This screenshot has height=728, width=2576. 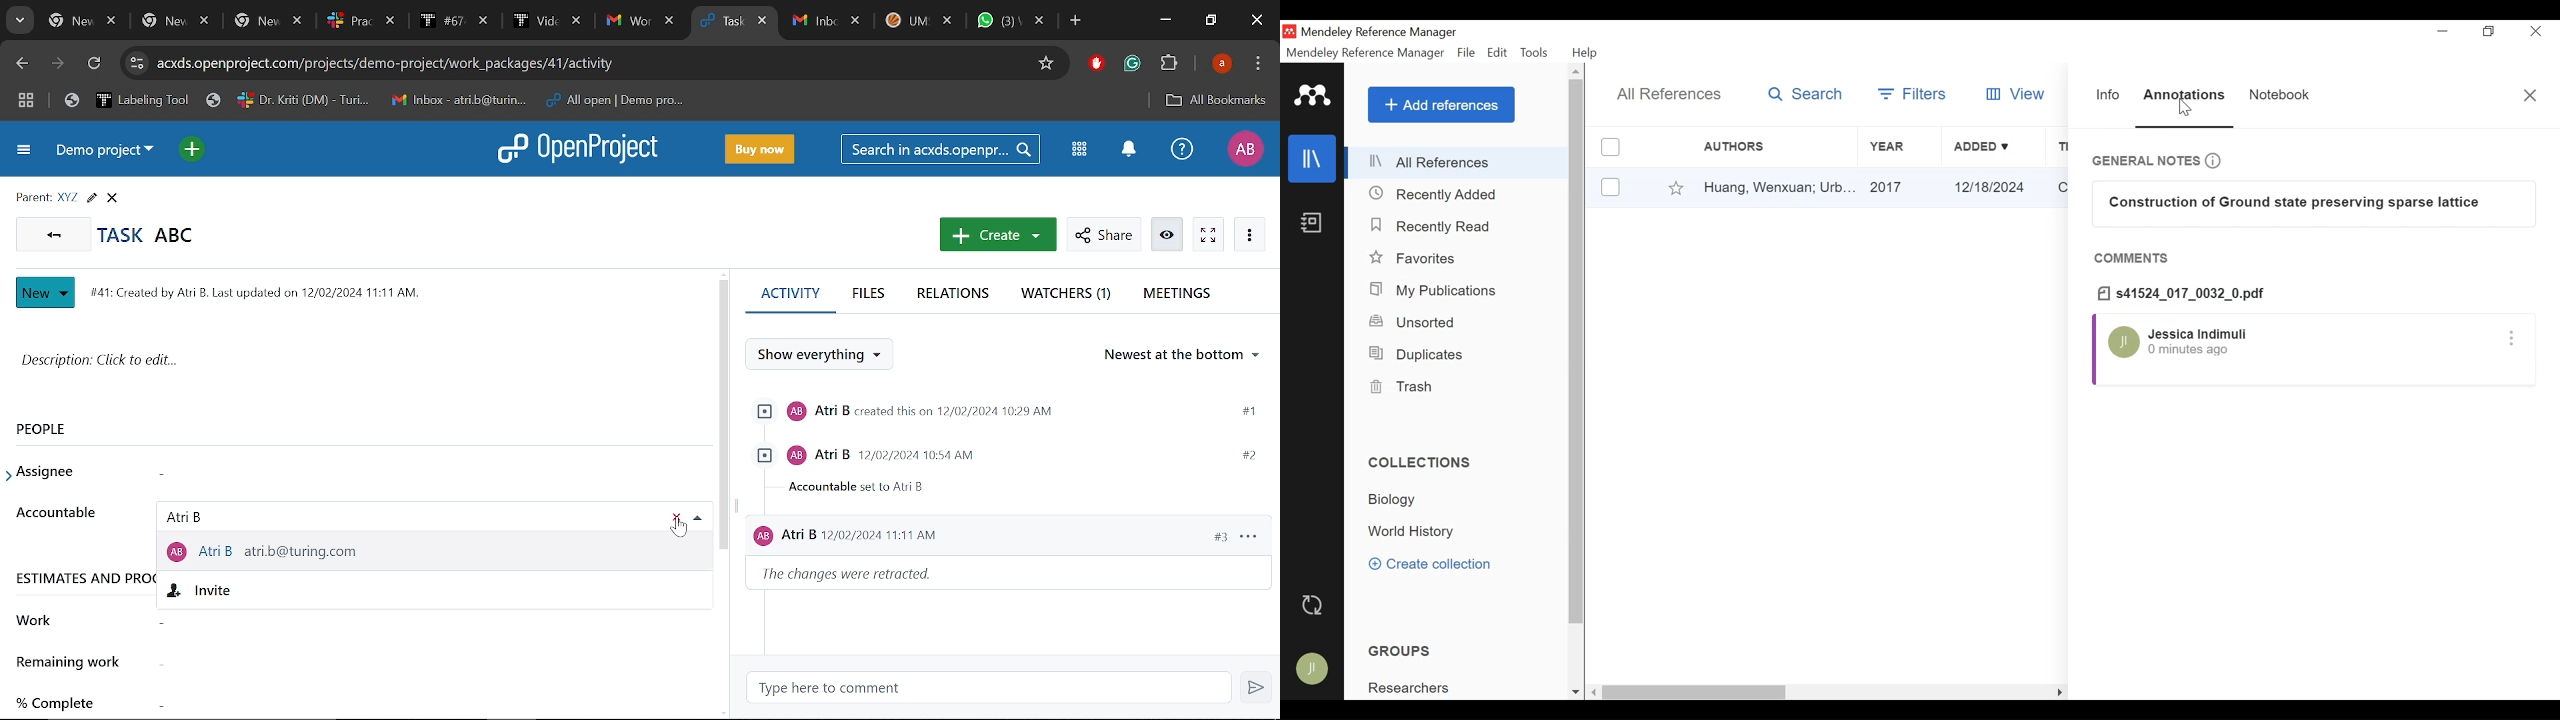 What do you see at coordinates (722, 23) in the screenshot?
I see `Current tab` at bounding box center [722, 23].